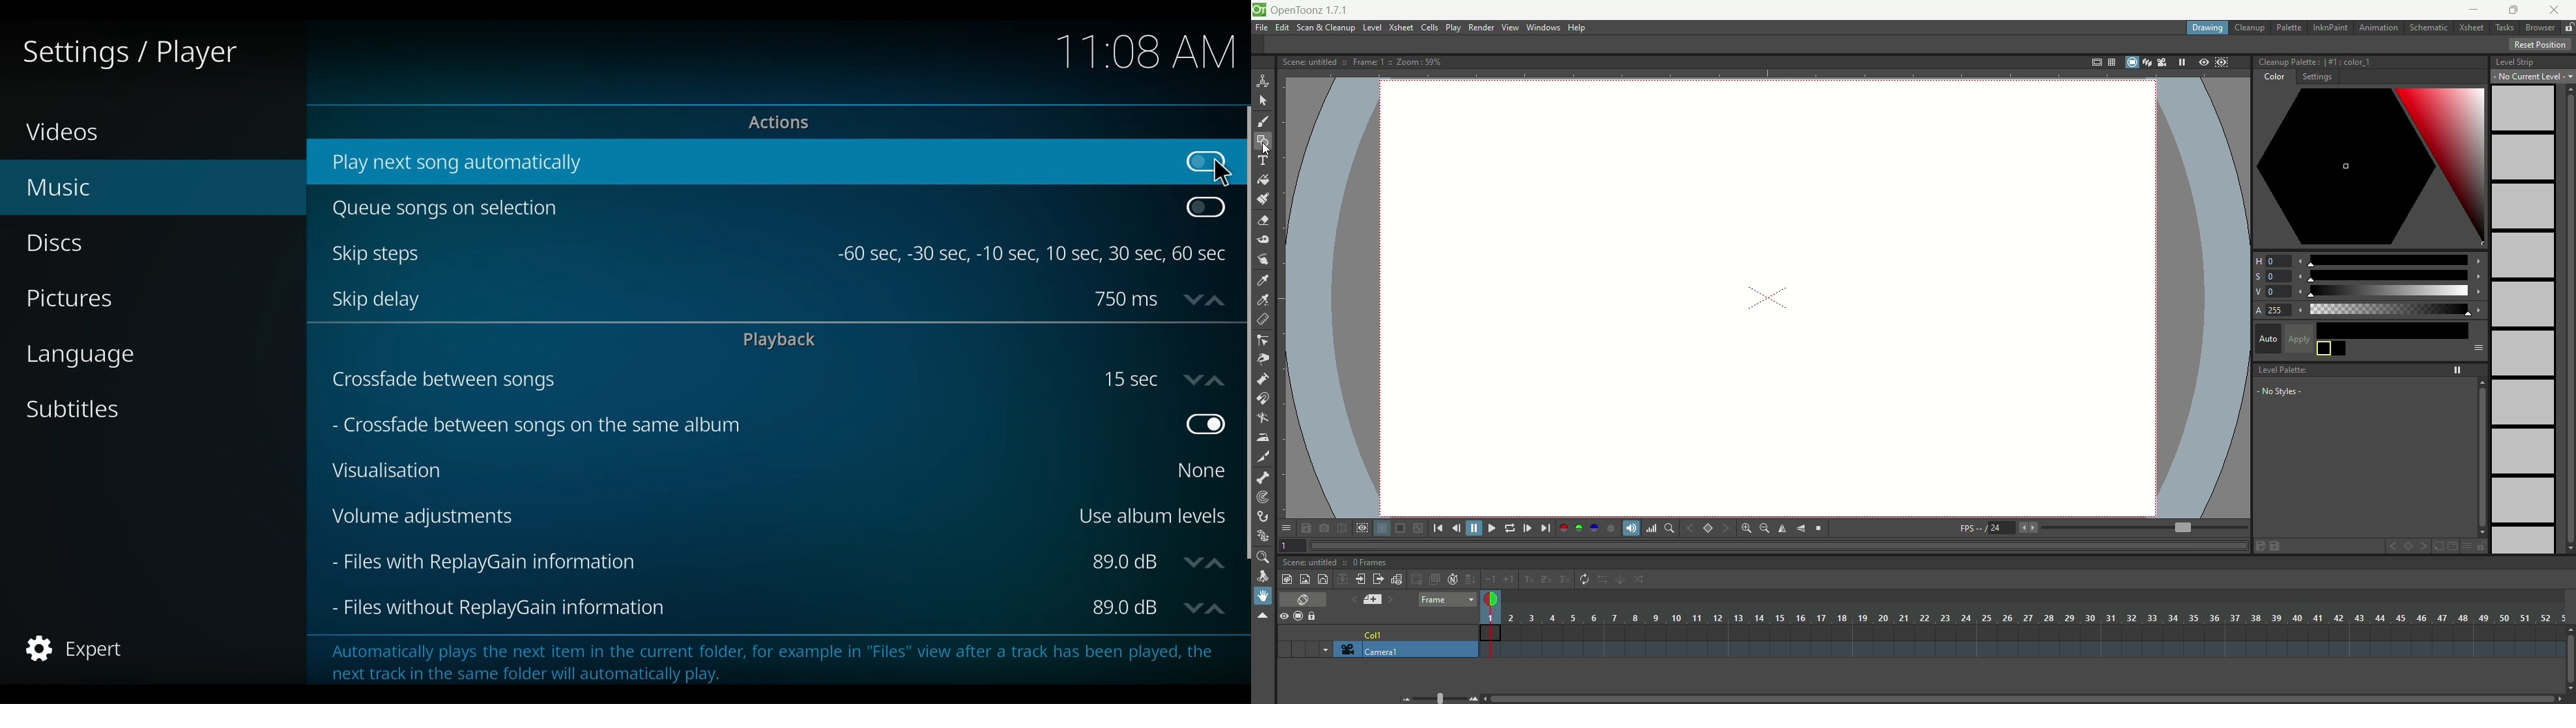  What do you see at coordinates (705, 609) in the screenshot?
I see `Files without ReplayGain Information` at bounding box center [705, 609].